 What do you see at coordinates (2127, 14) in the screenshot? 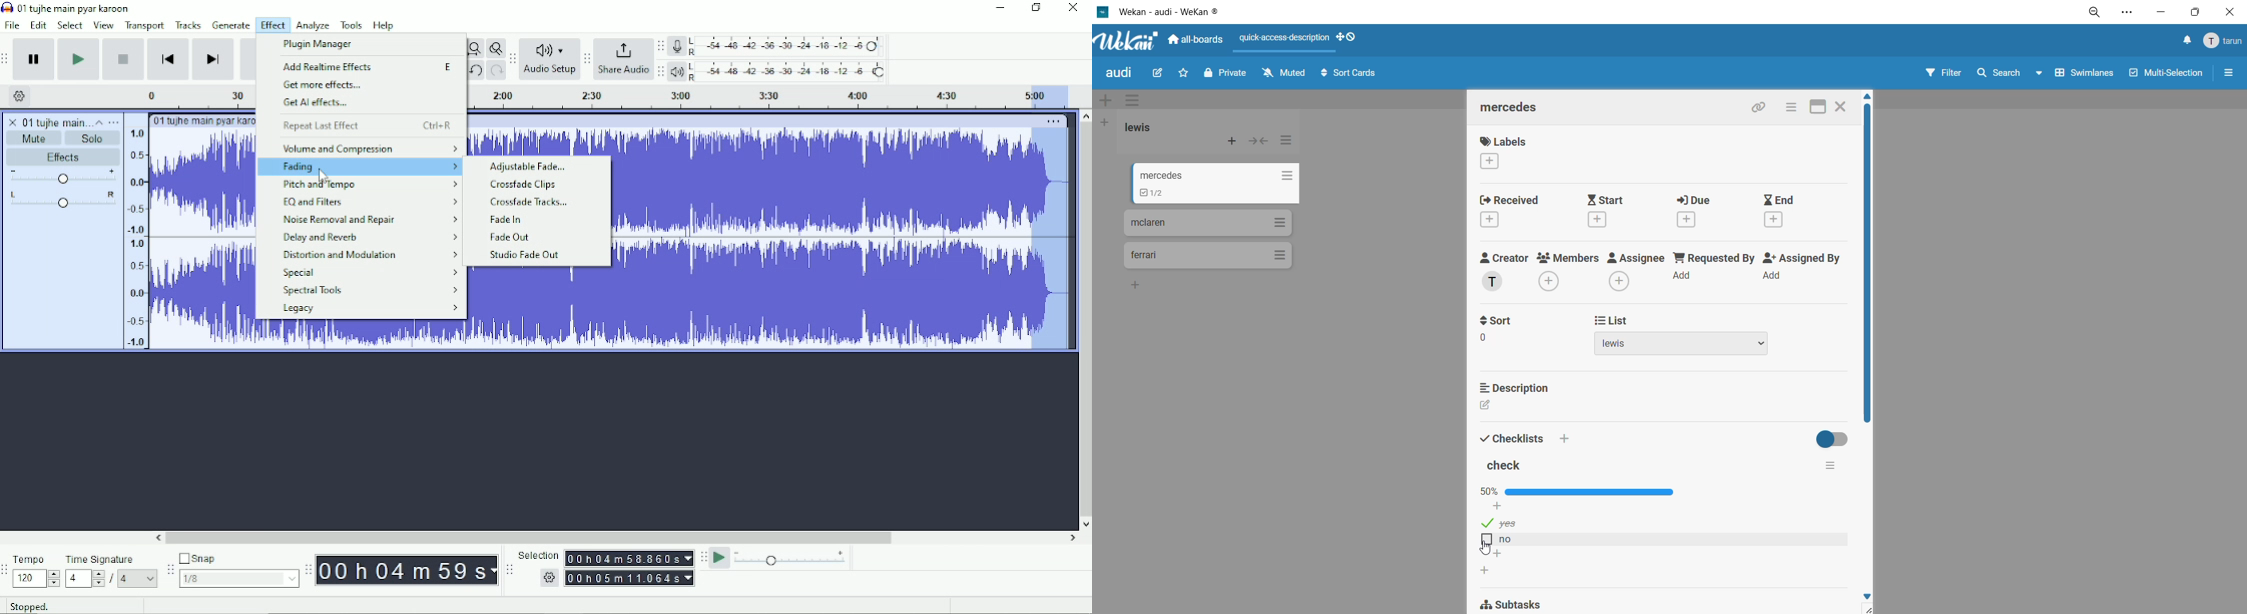
I see `settings` at bounding box center [2127, 14].